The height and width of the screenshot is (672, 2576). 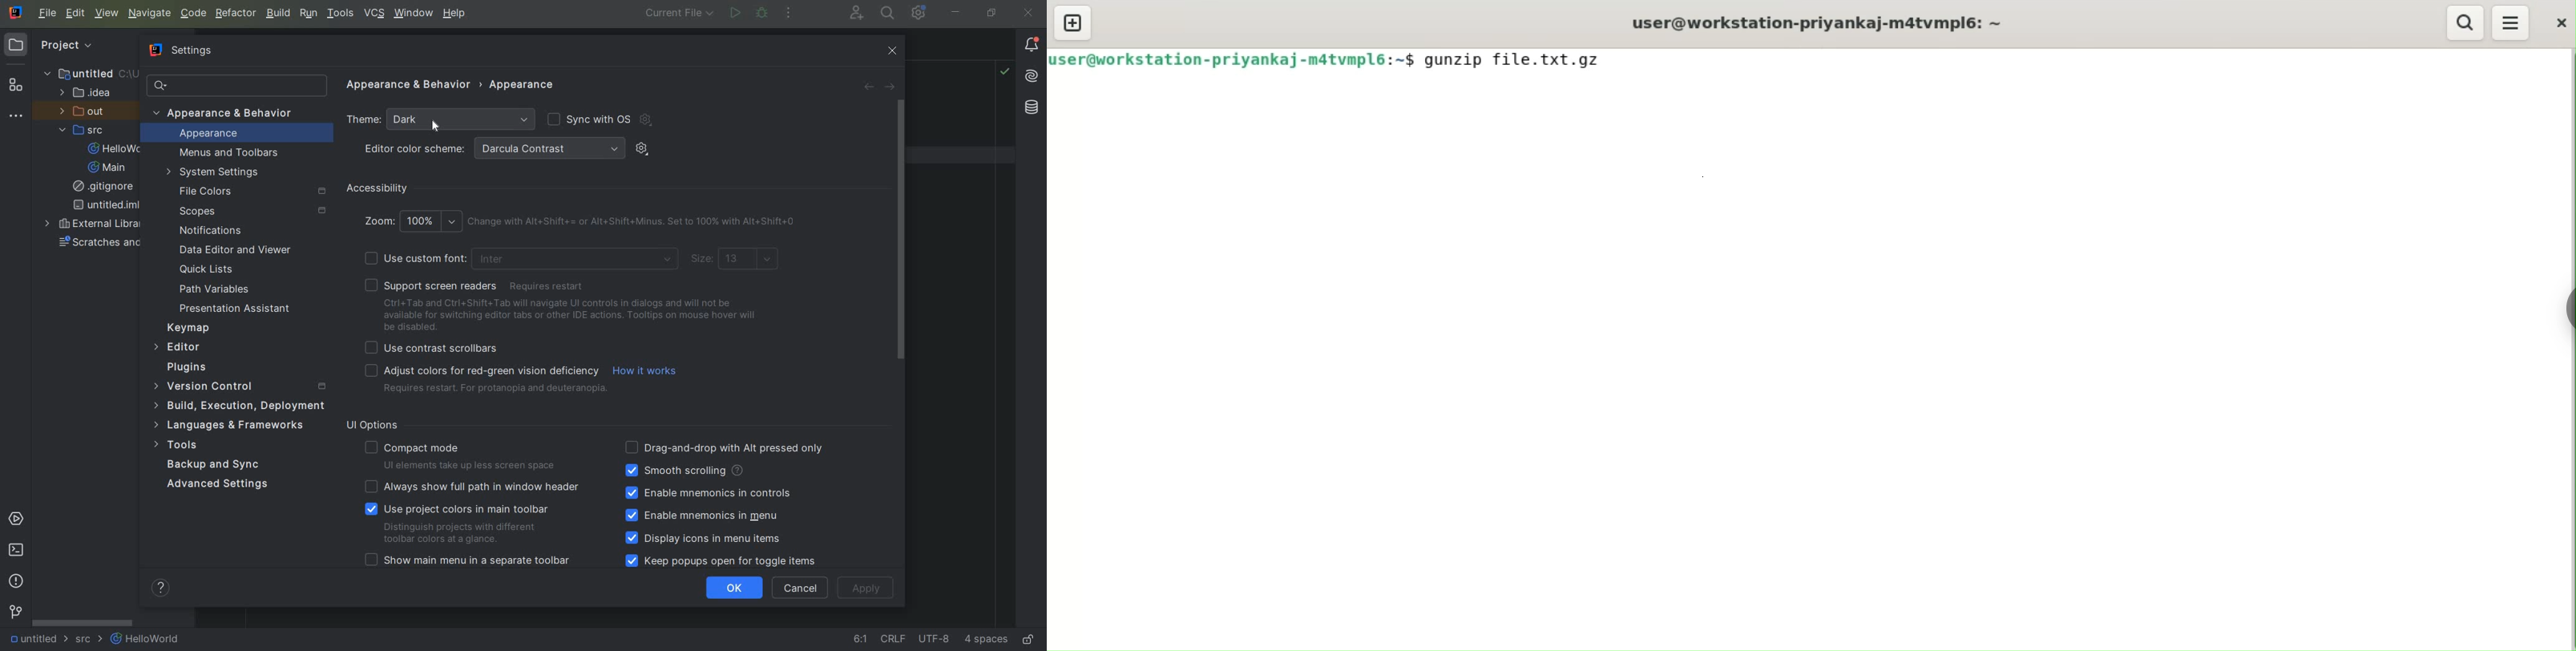 What do you see at coordinates (858, 12) in the screenshot?
I see `CODE WITH ME` at bounding box center [858, 12].